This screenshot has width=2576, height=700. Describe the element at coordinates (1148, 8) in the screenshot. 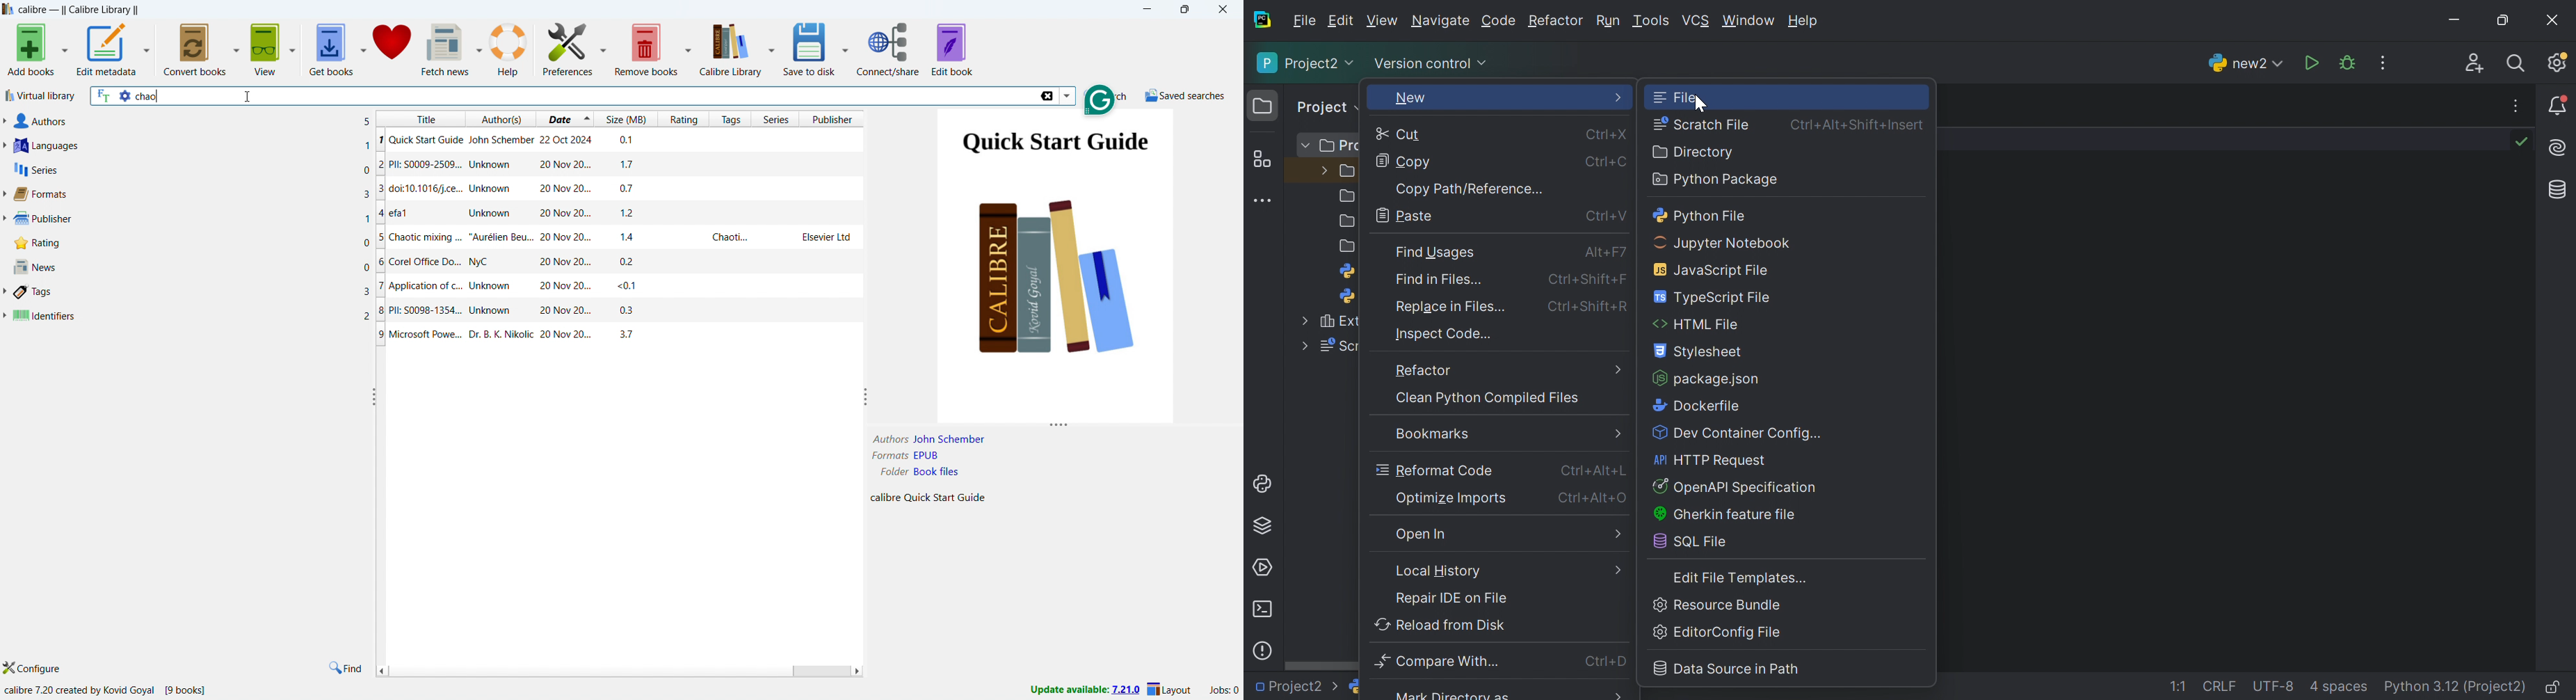

I see `minimize` at that location.